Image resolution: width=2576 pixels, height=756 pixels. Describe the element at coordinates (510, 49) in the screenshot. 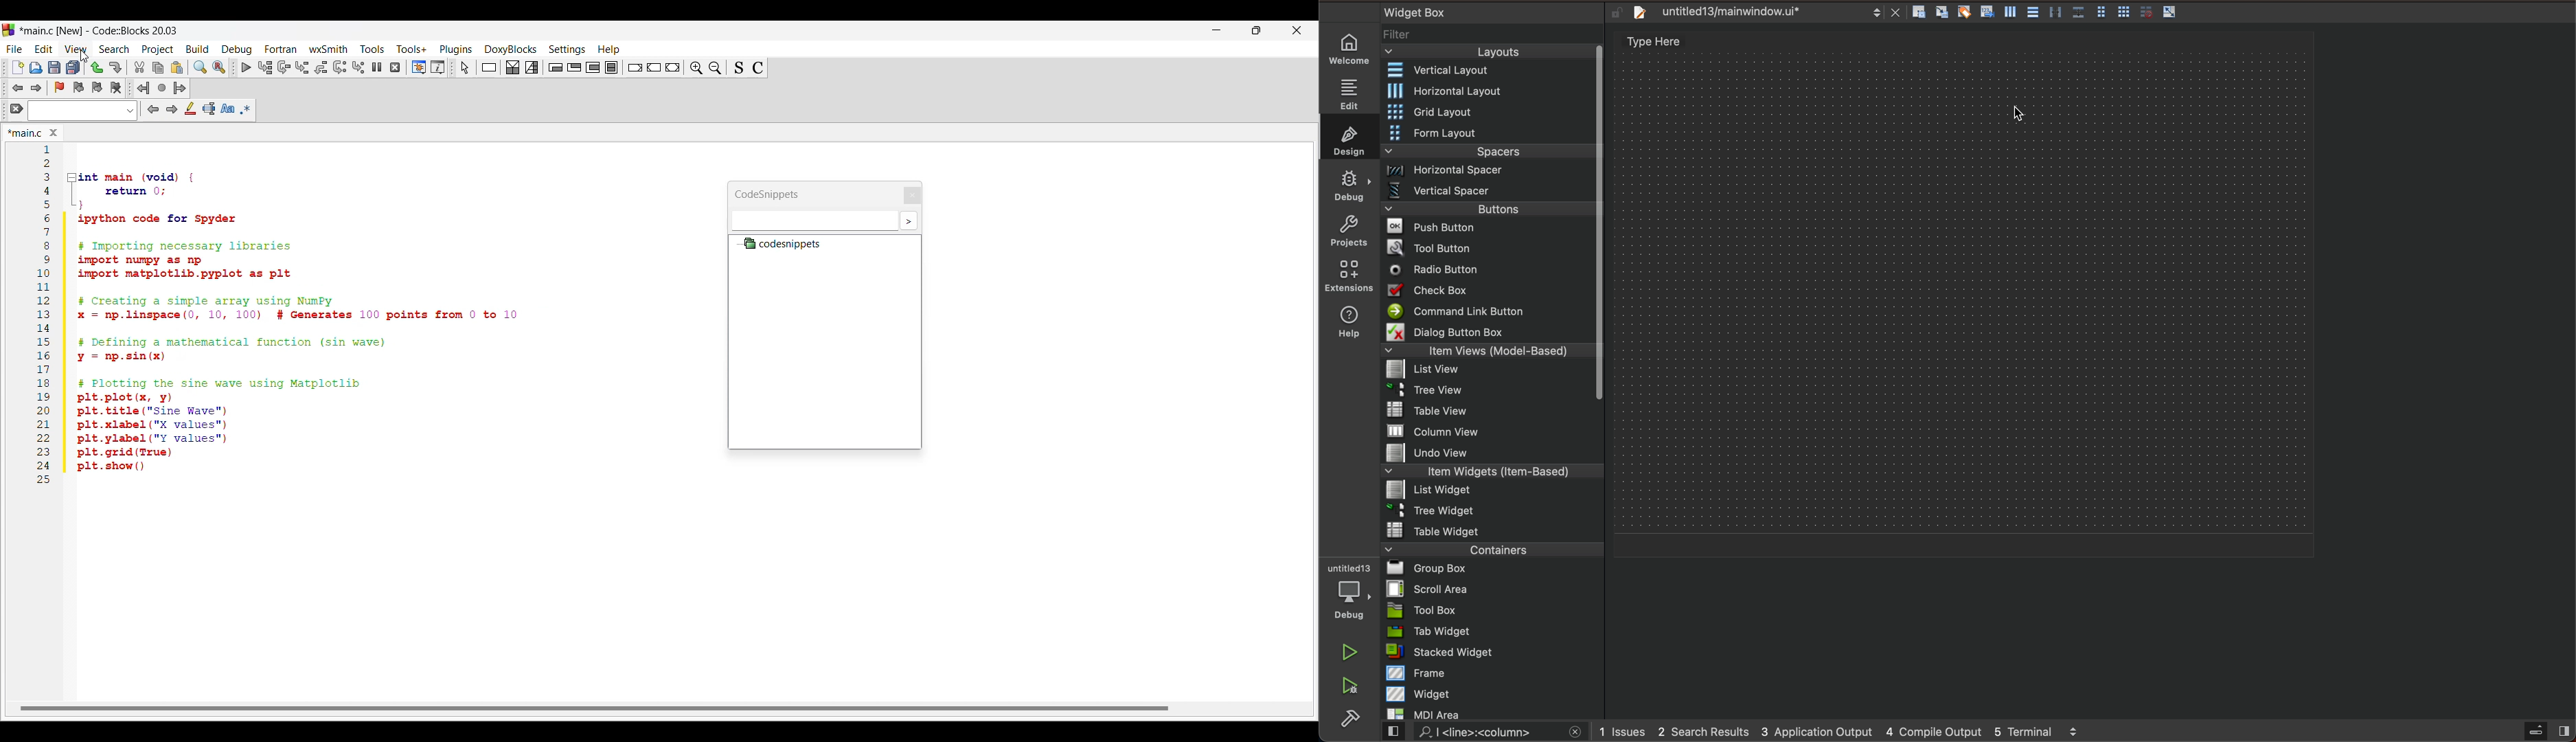

I see `DoxyBlocks menu` at that location.